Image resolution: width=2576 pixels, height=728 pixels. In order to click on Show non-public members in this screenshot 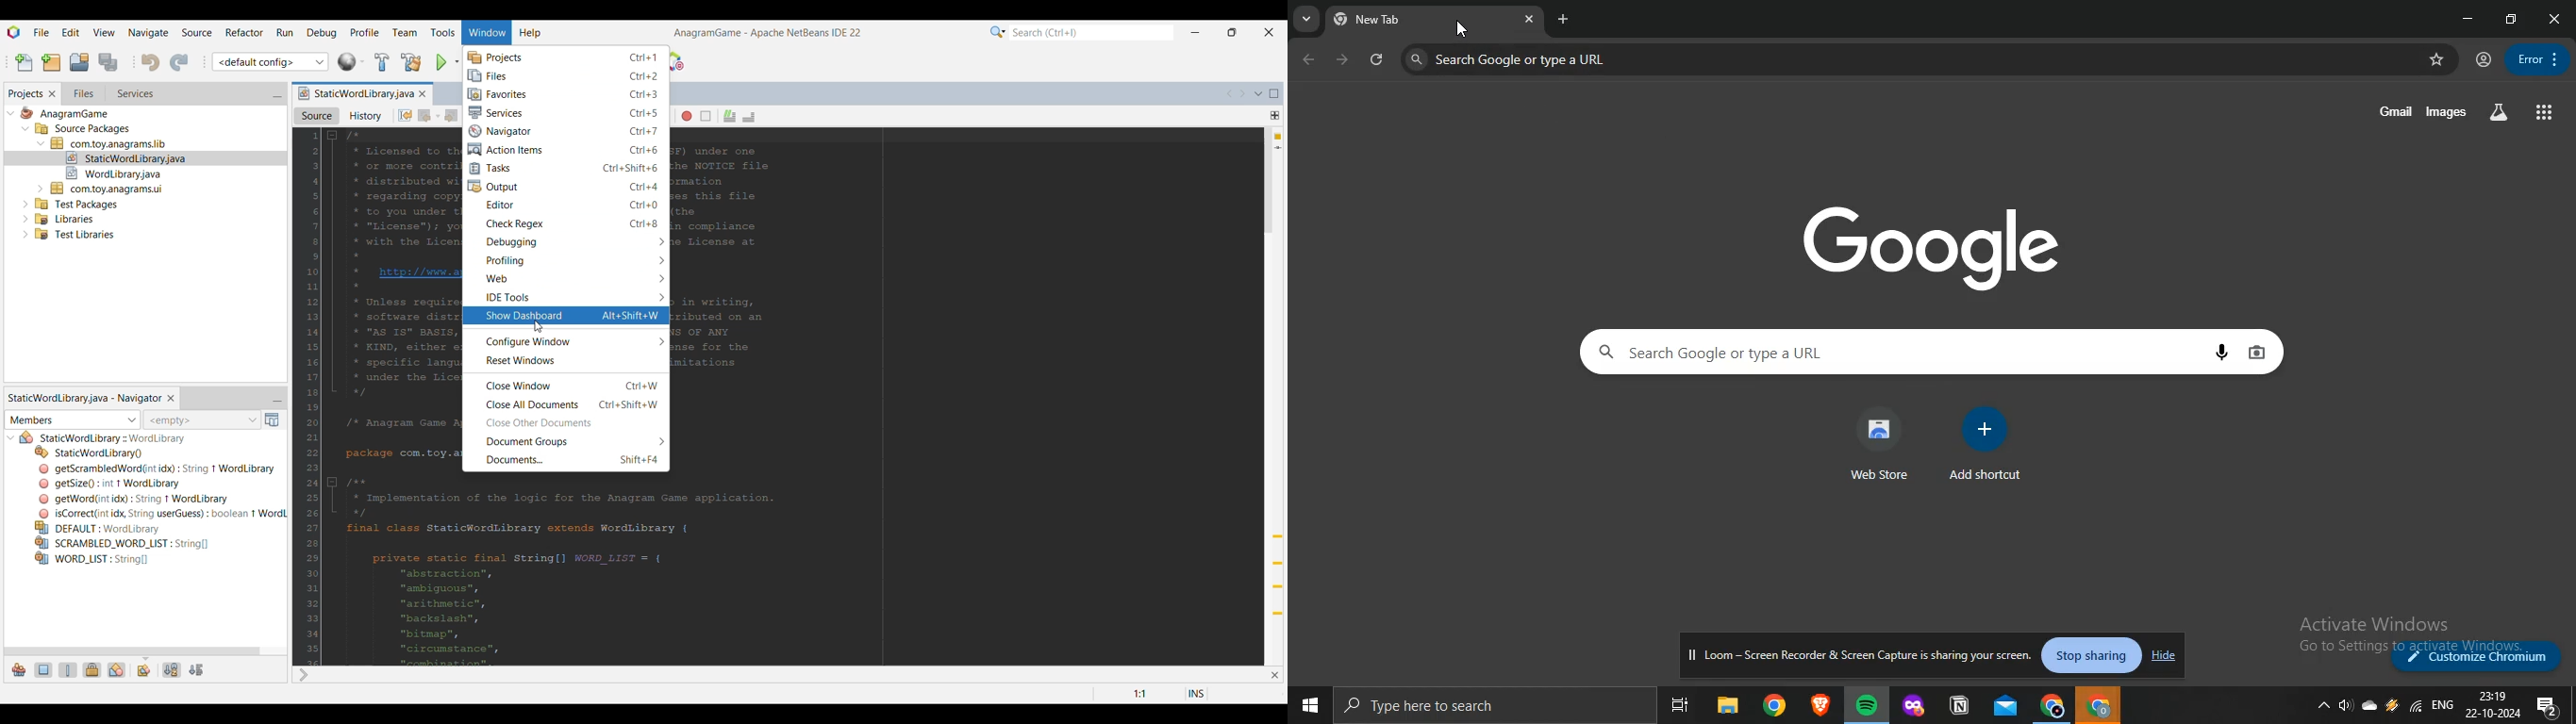, I will do `click(92, 670)`.